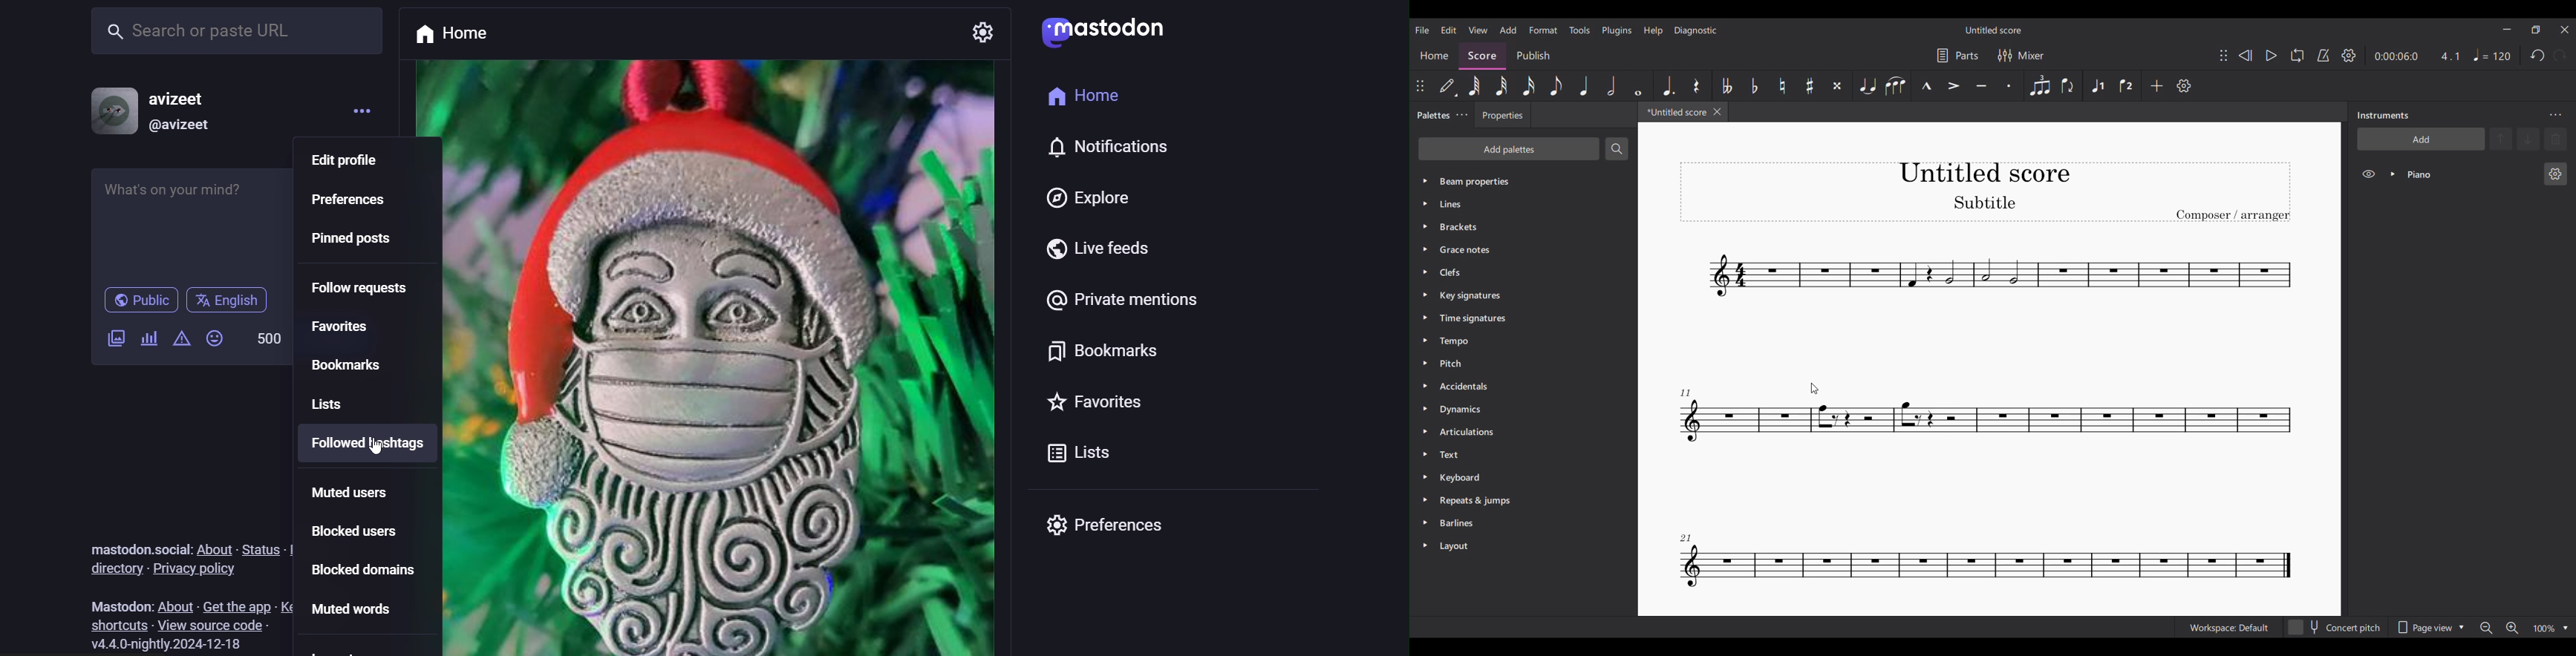  I want to click on privacy policy, so click(225, 571).